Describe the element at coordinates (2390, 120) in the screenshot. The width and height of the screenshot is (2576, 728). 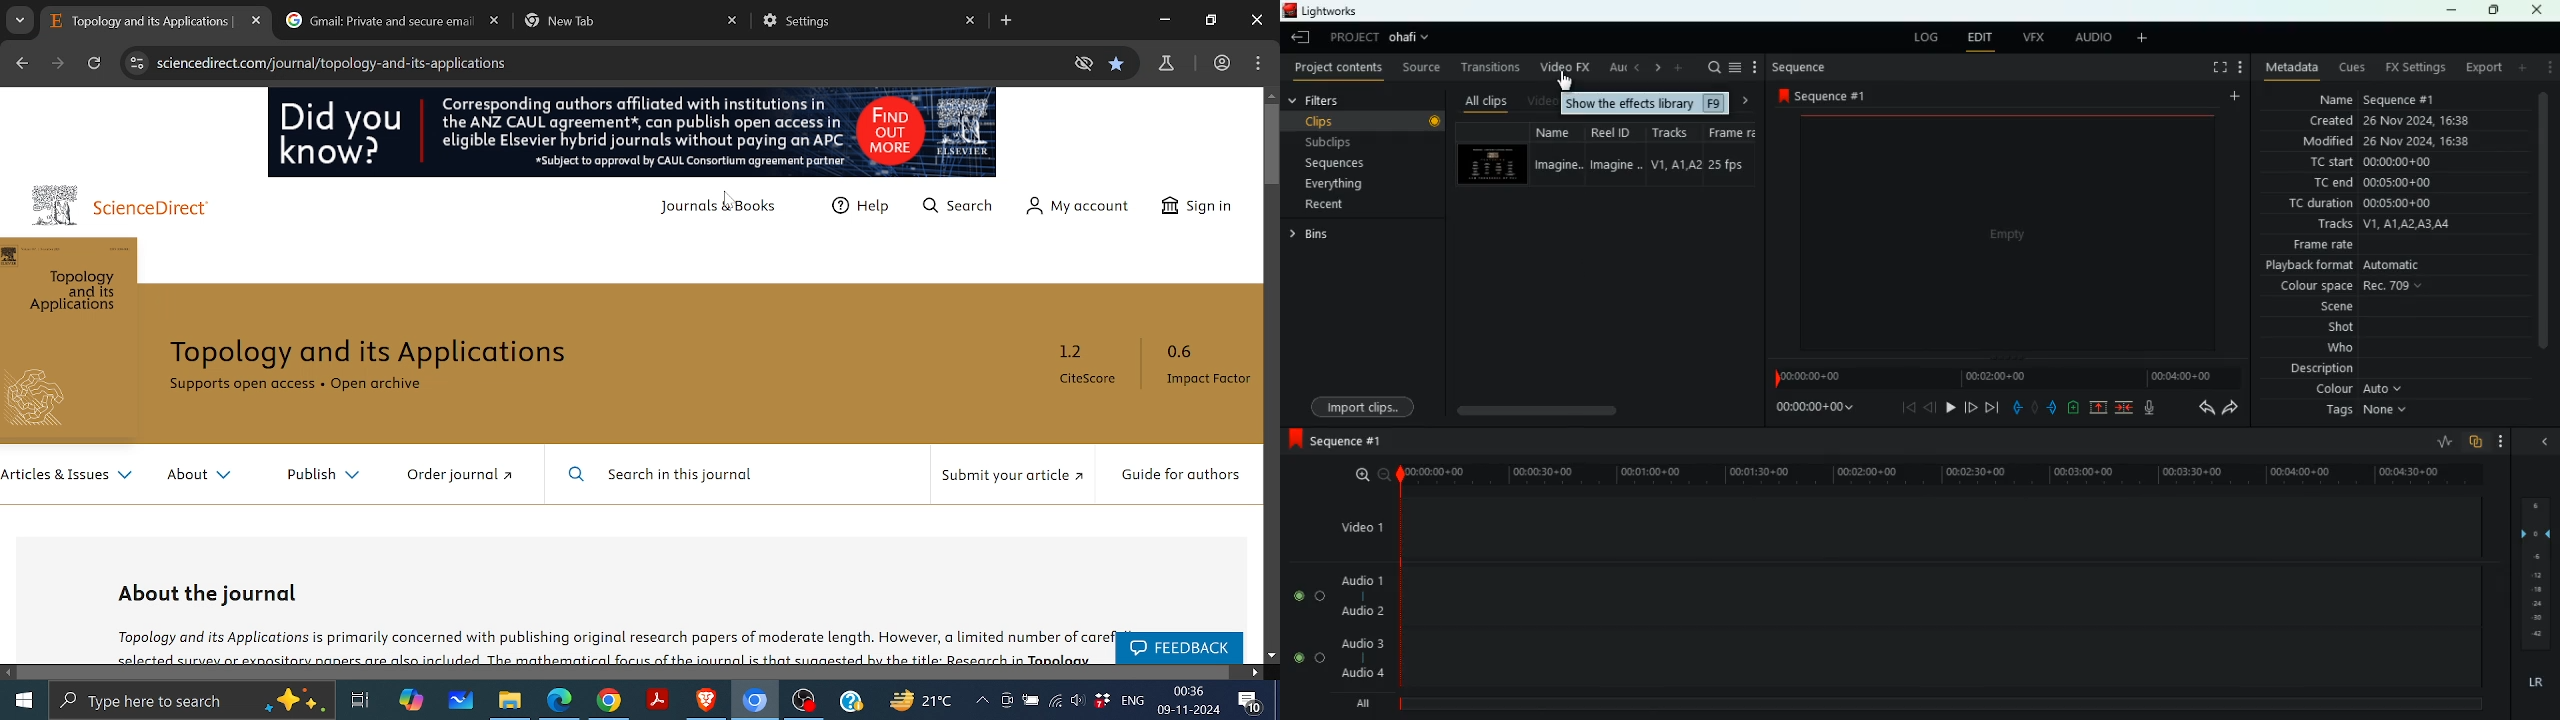
I see `created` at that location.